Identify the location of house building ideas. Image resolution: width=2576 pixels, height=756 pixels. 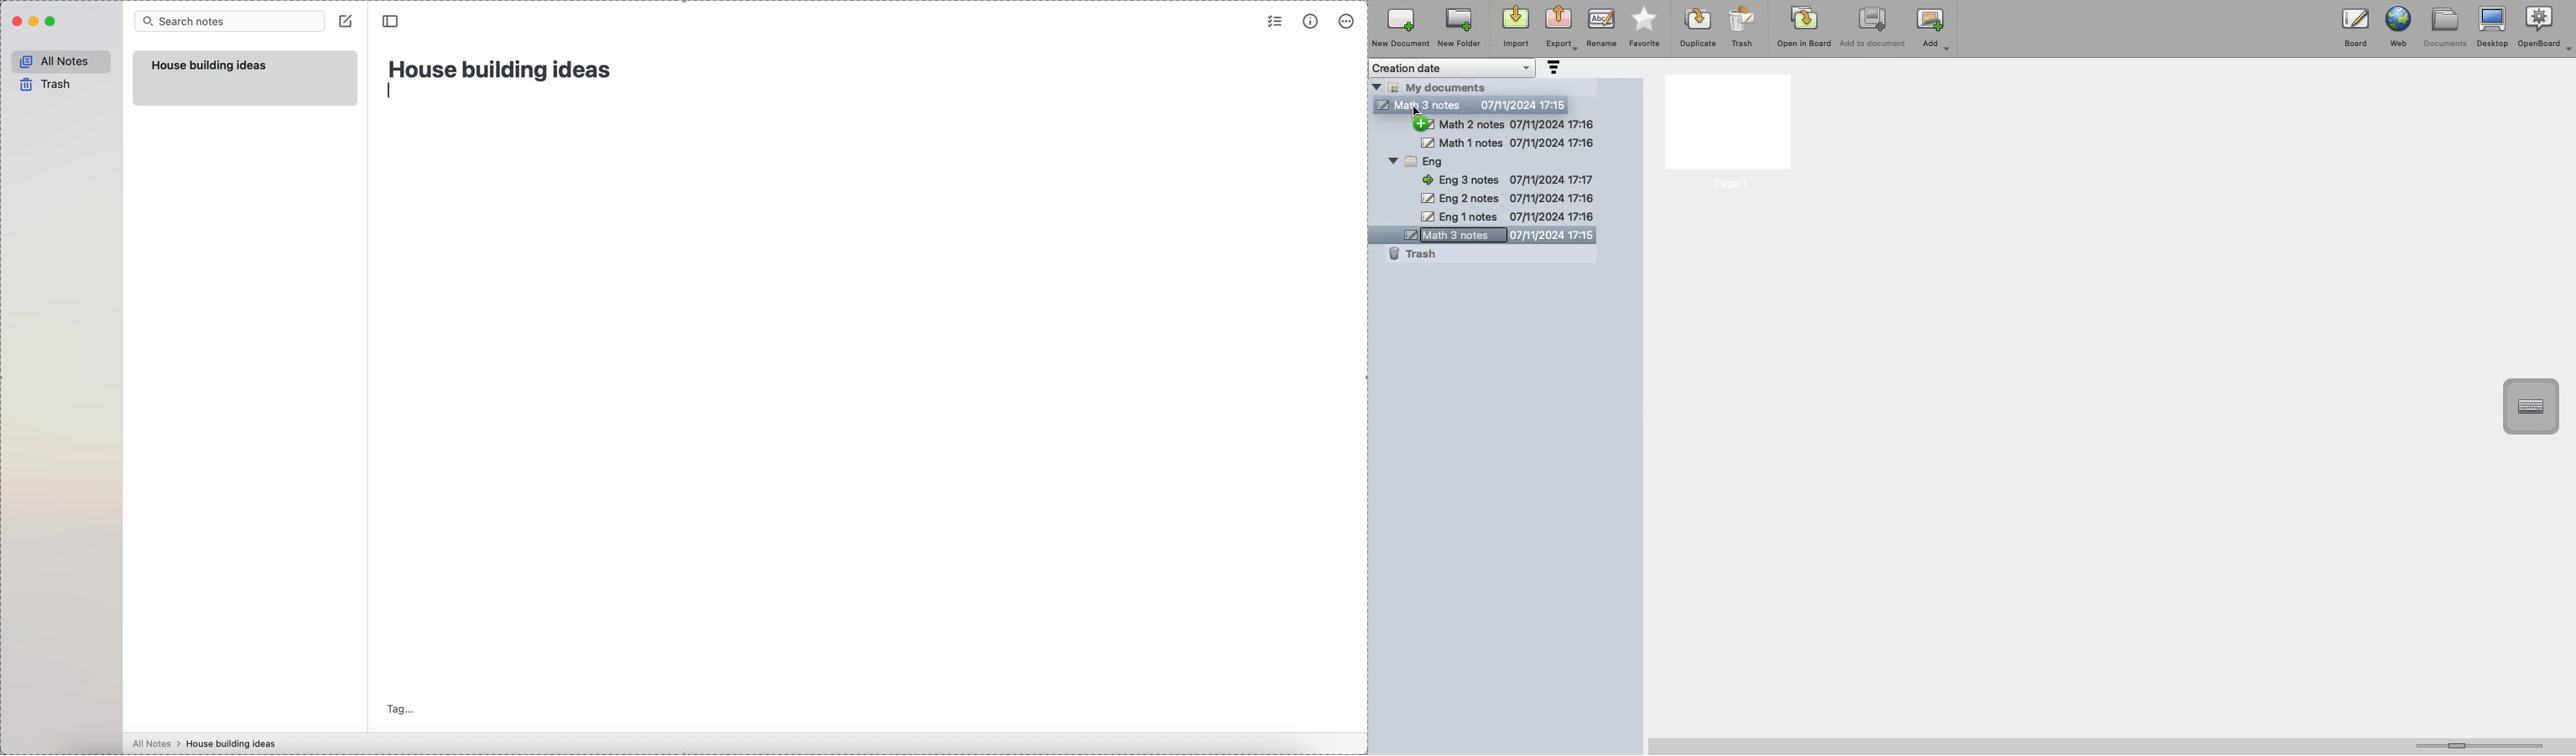
(235, 744).